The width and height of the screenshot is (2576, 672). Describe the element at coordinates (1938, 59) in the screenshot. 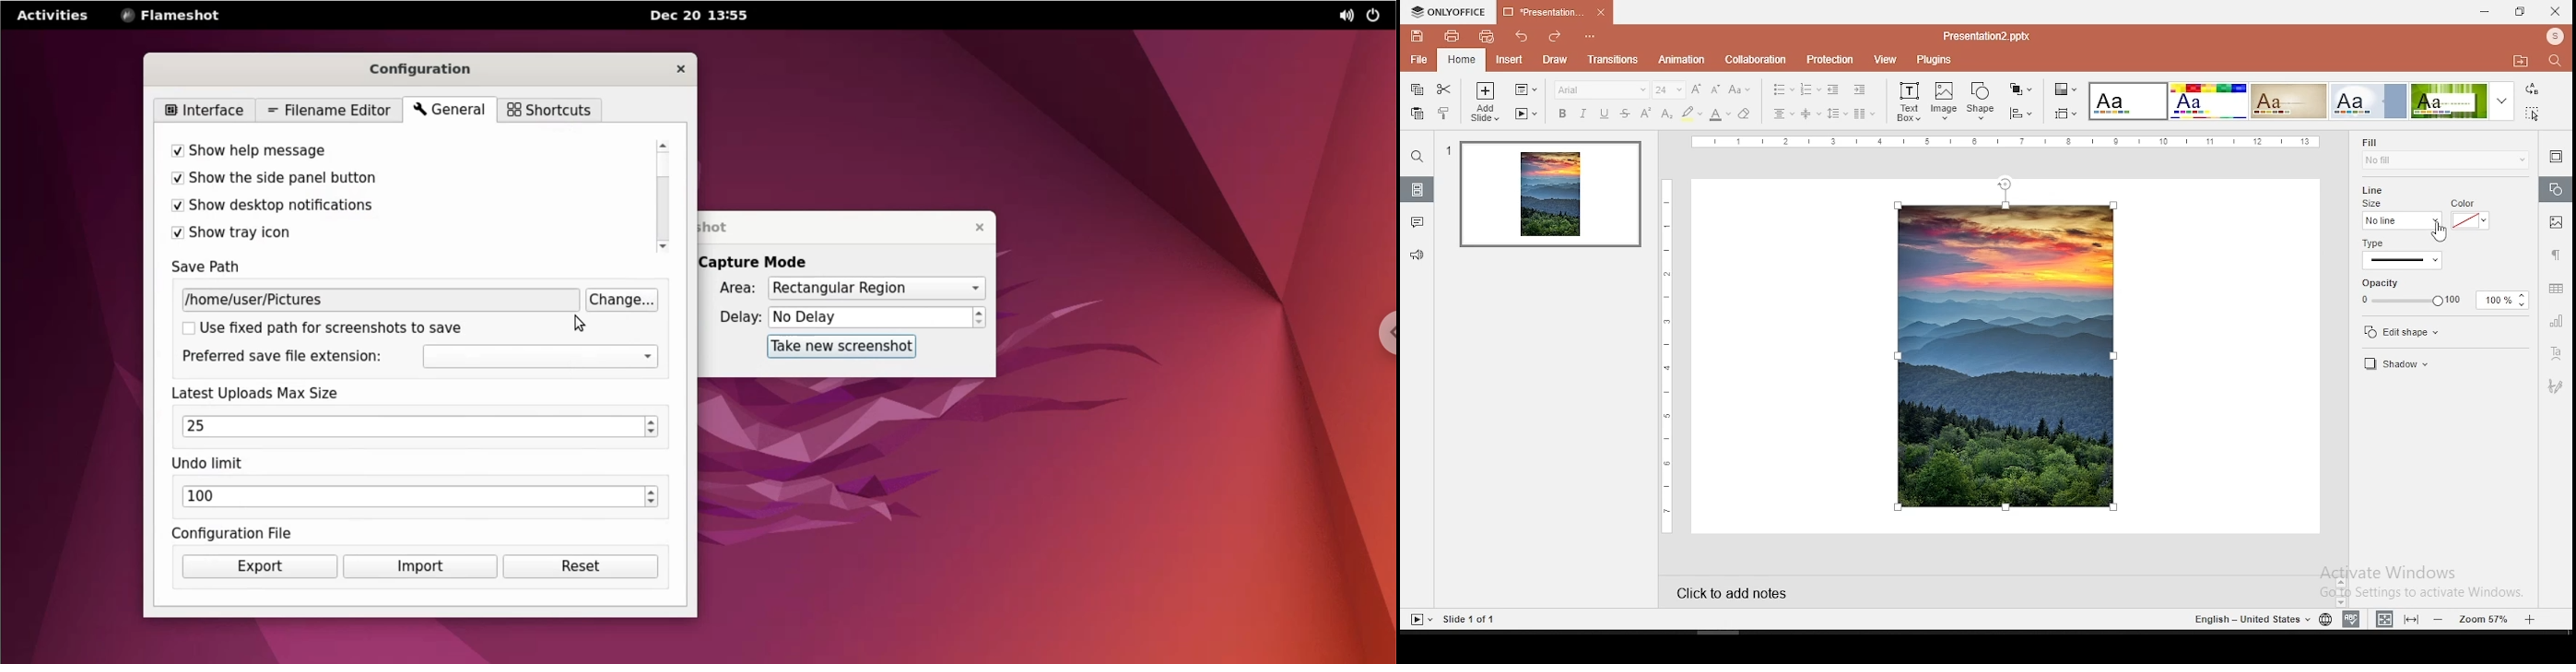

I see `plugins` at that location.